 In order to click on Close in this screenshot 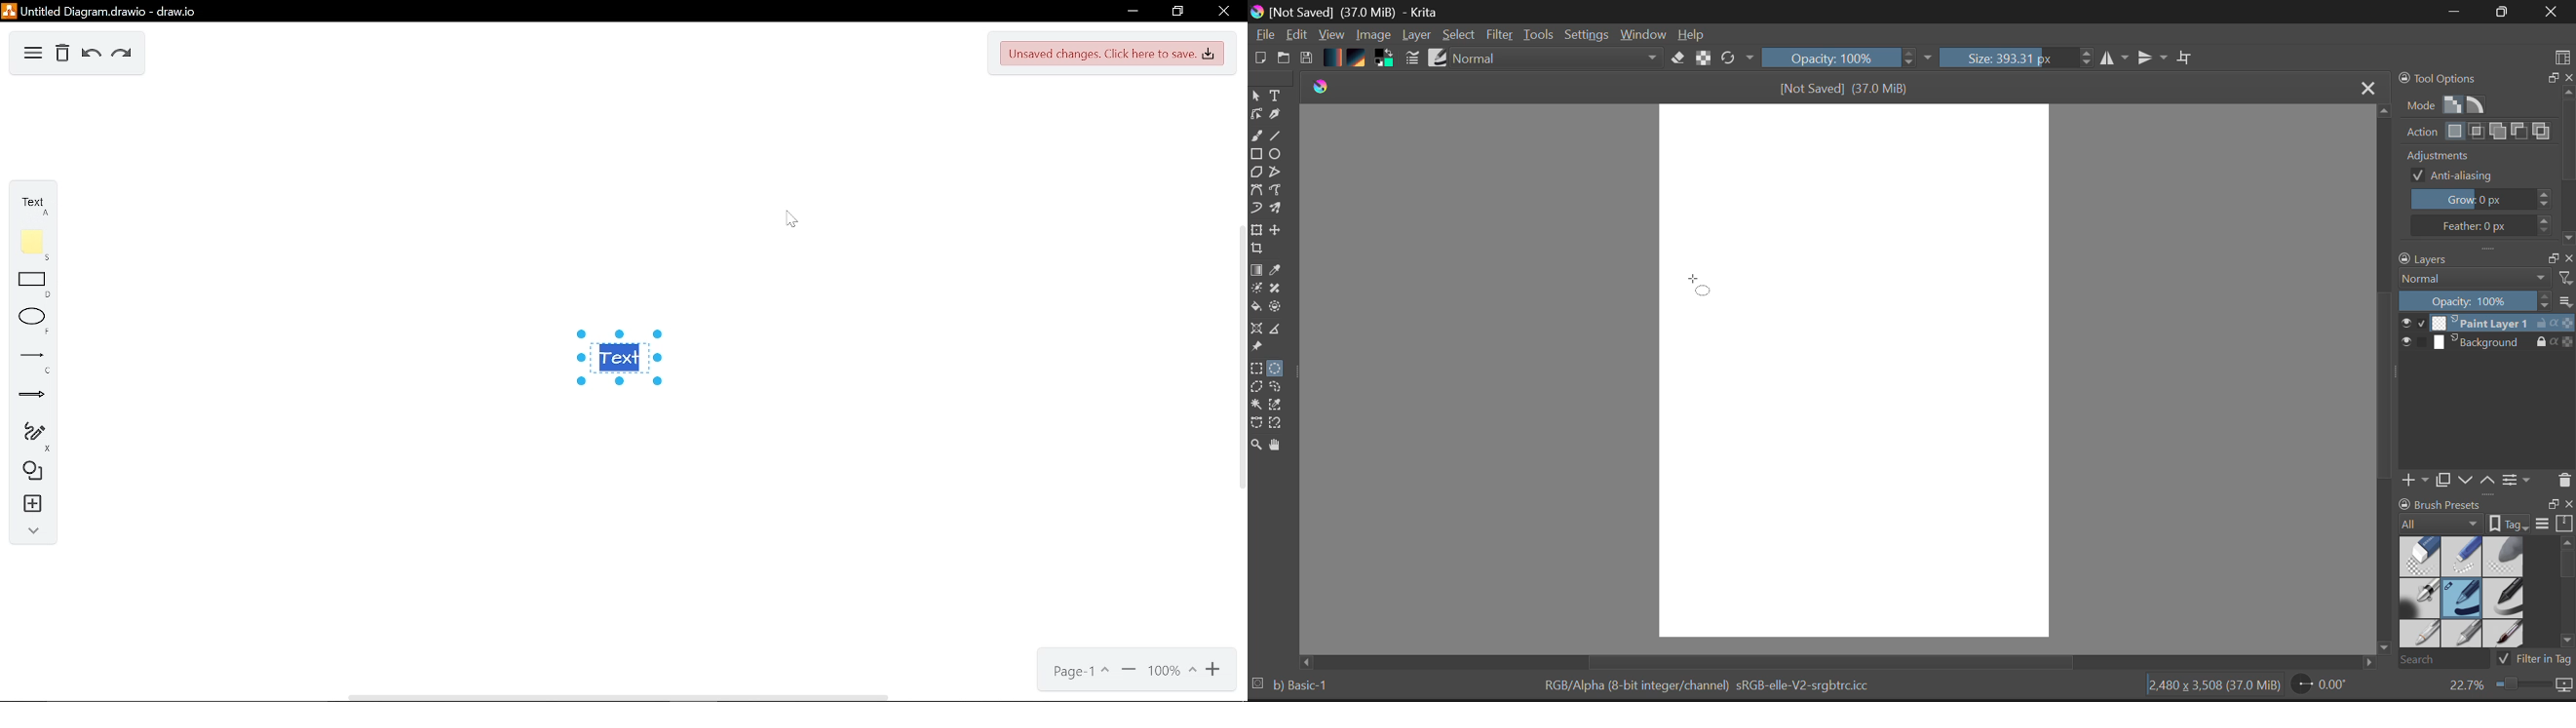, I will do `click(2549, 13)`.